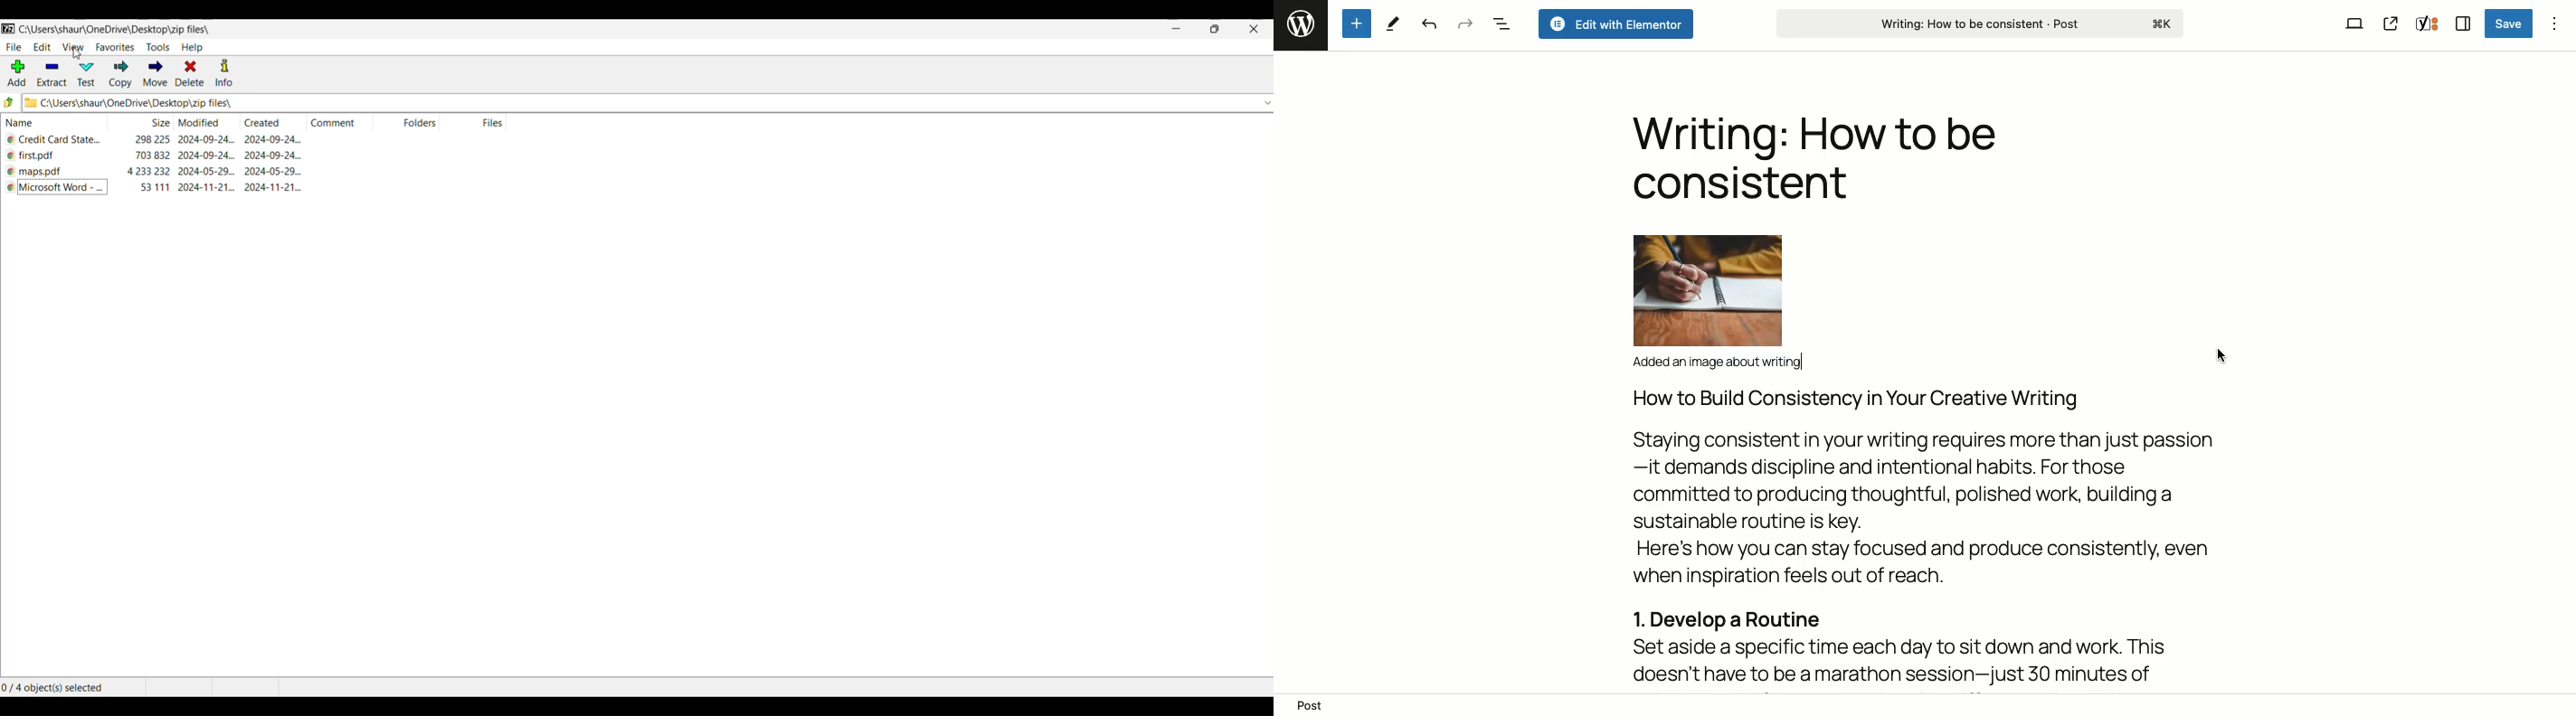 Image resolution: width=2576 pixels, height=728 pixels. What do you see at coordinates (1252, 29) in the screenshot?
I see `close` at bounding box center [1252, 29].